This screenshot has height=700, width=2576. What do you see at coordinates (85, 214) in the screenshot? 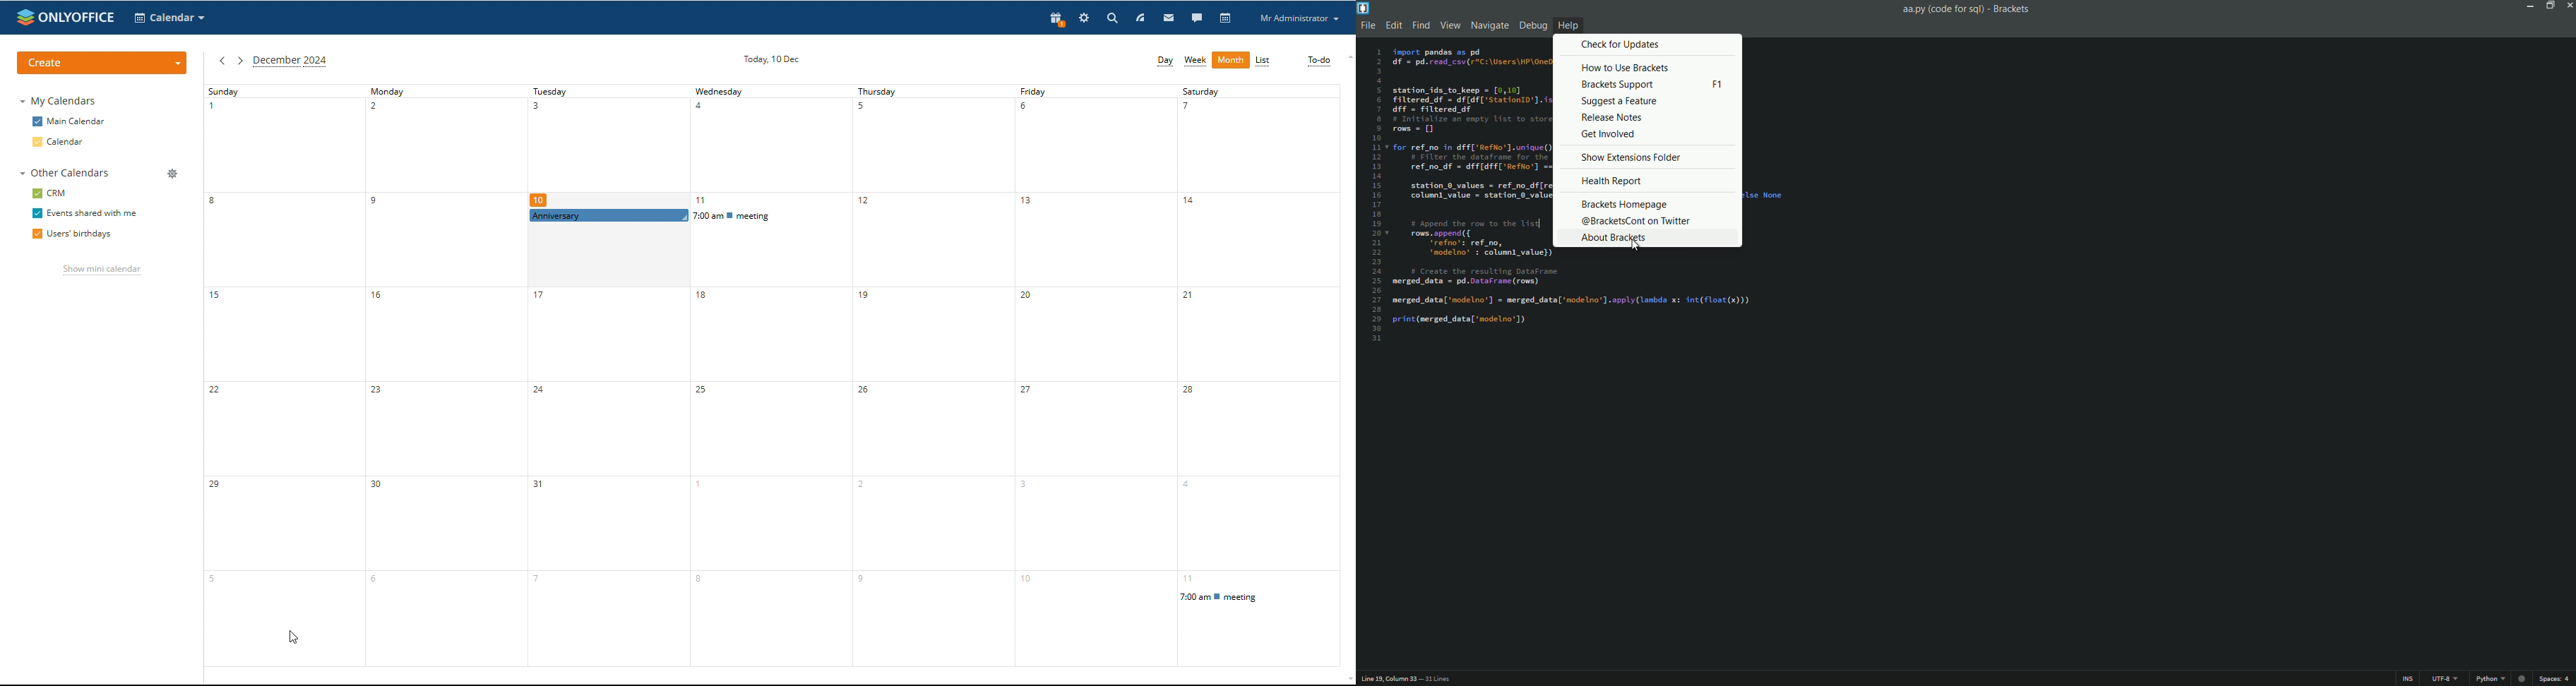
I see `events shared with me` at bounding box center [85, 214].